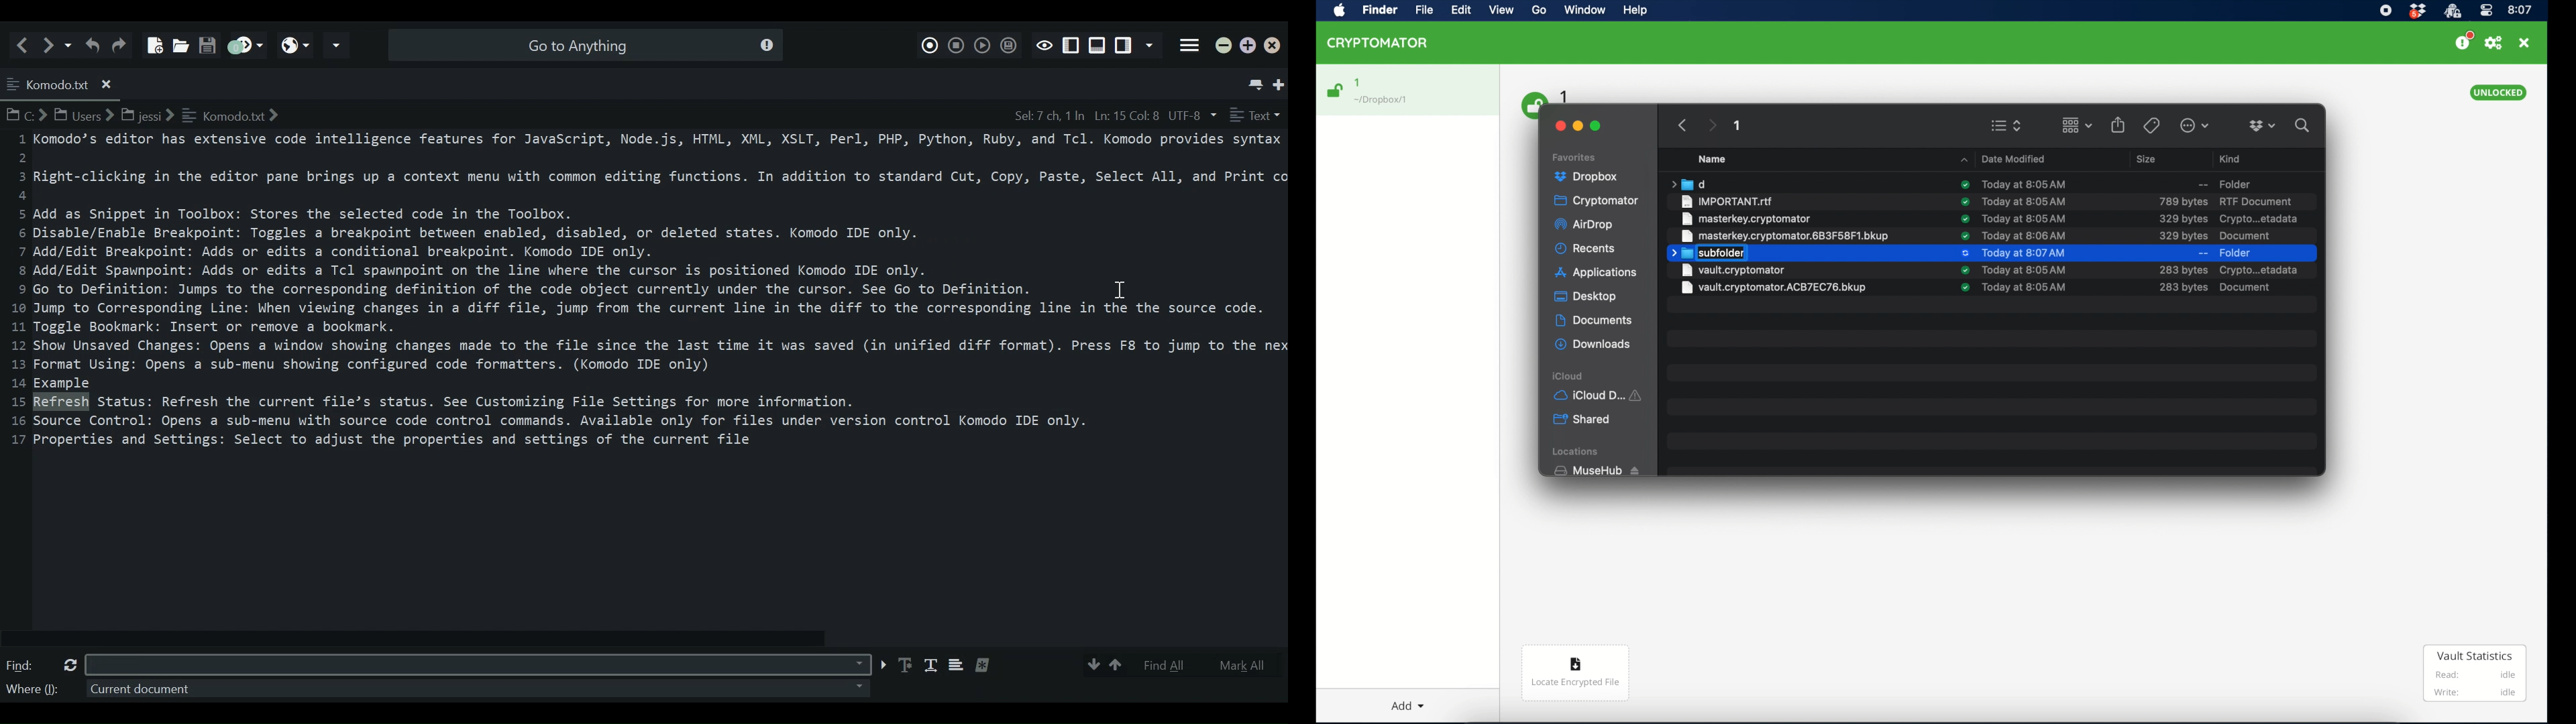 Image resolution: width=2576 pixels, height=728 pixels. Describe the element at coordinates (2221, 290) in the screenshot. I see `crypto` at that location.